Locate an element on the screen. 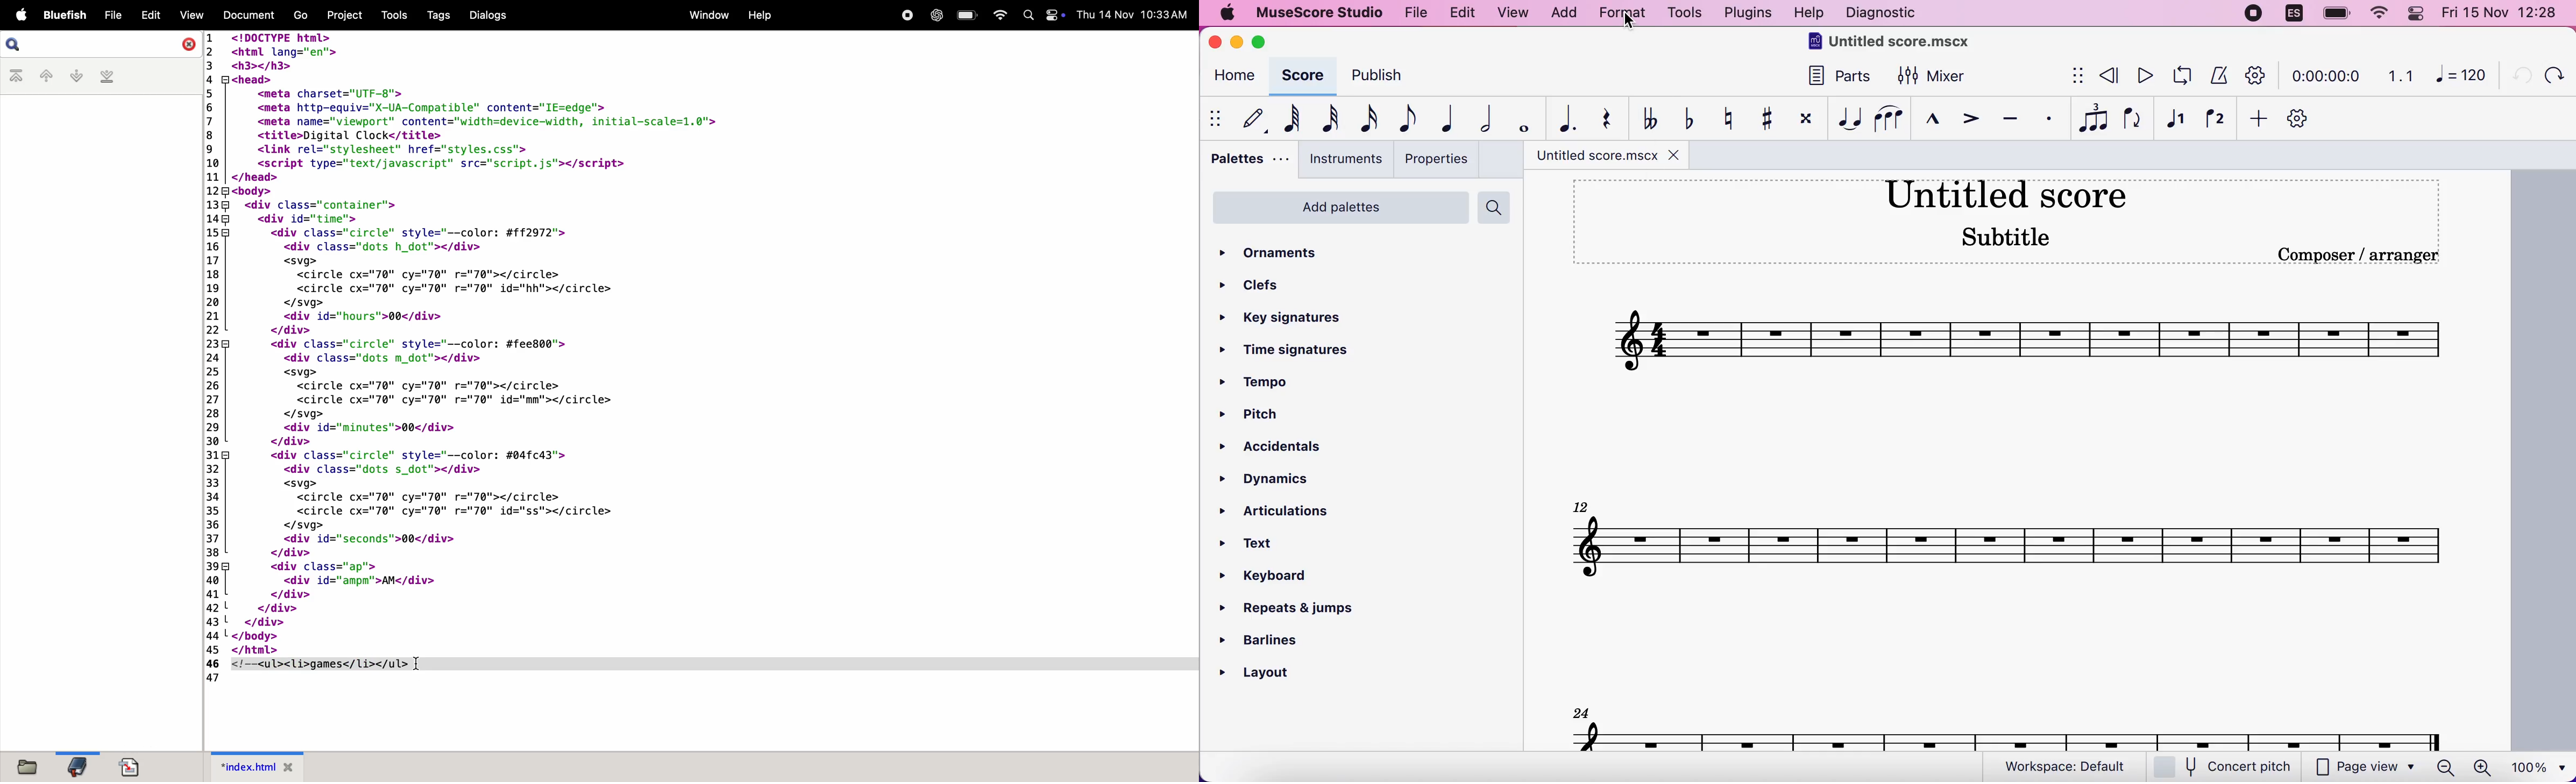 The width and height of the screenshot is (2576, 784). view is located at coordinates (1514, 15).